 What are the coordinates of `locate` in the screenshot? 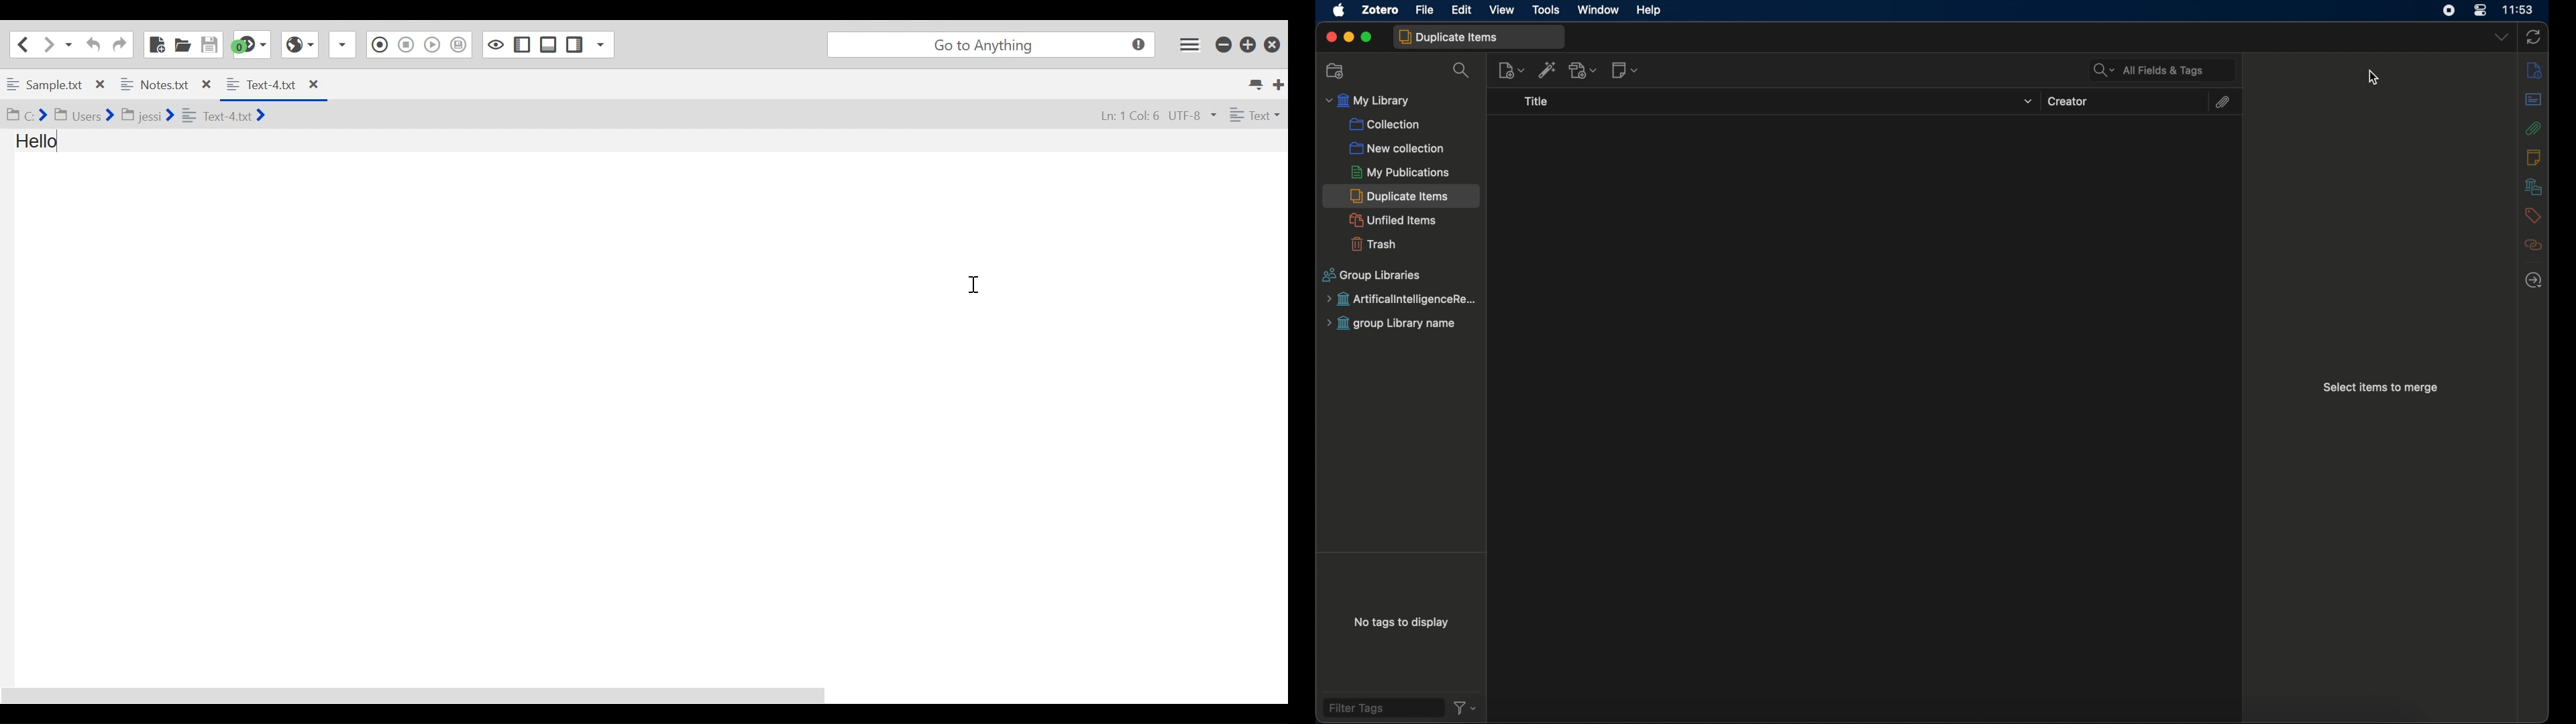 It's located at (2534, 281).